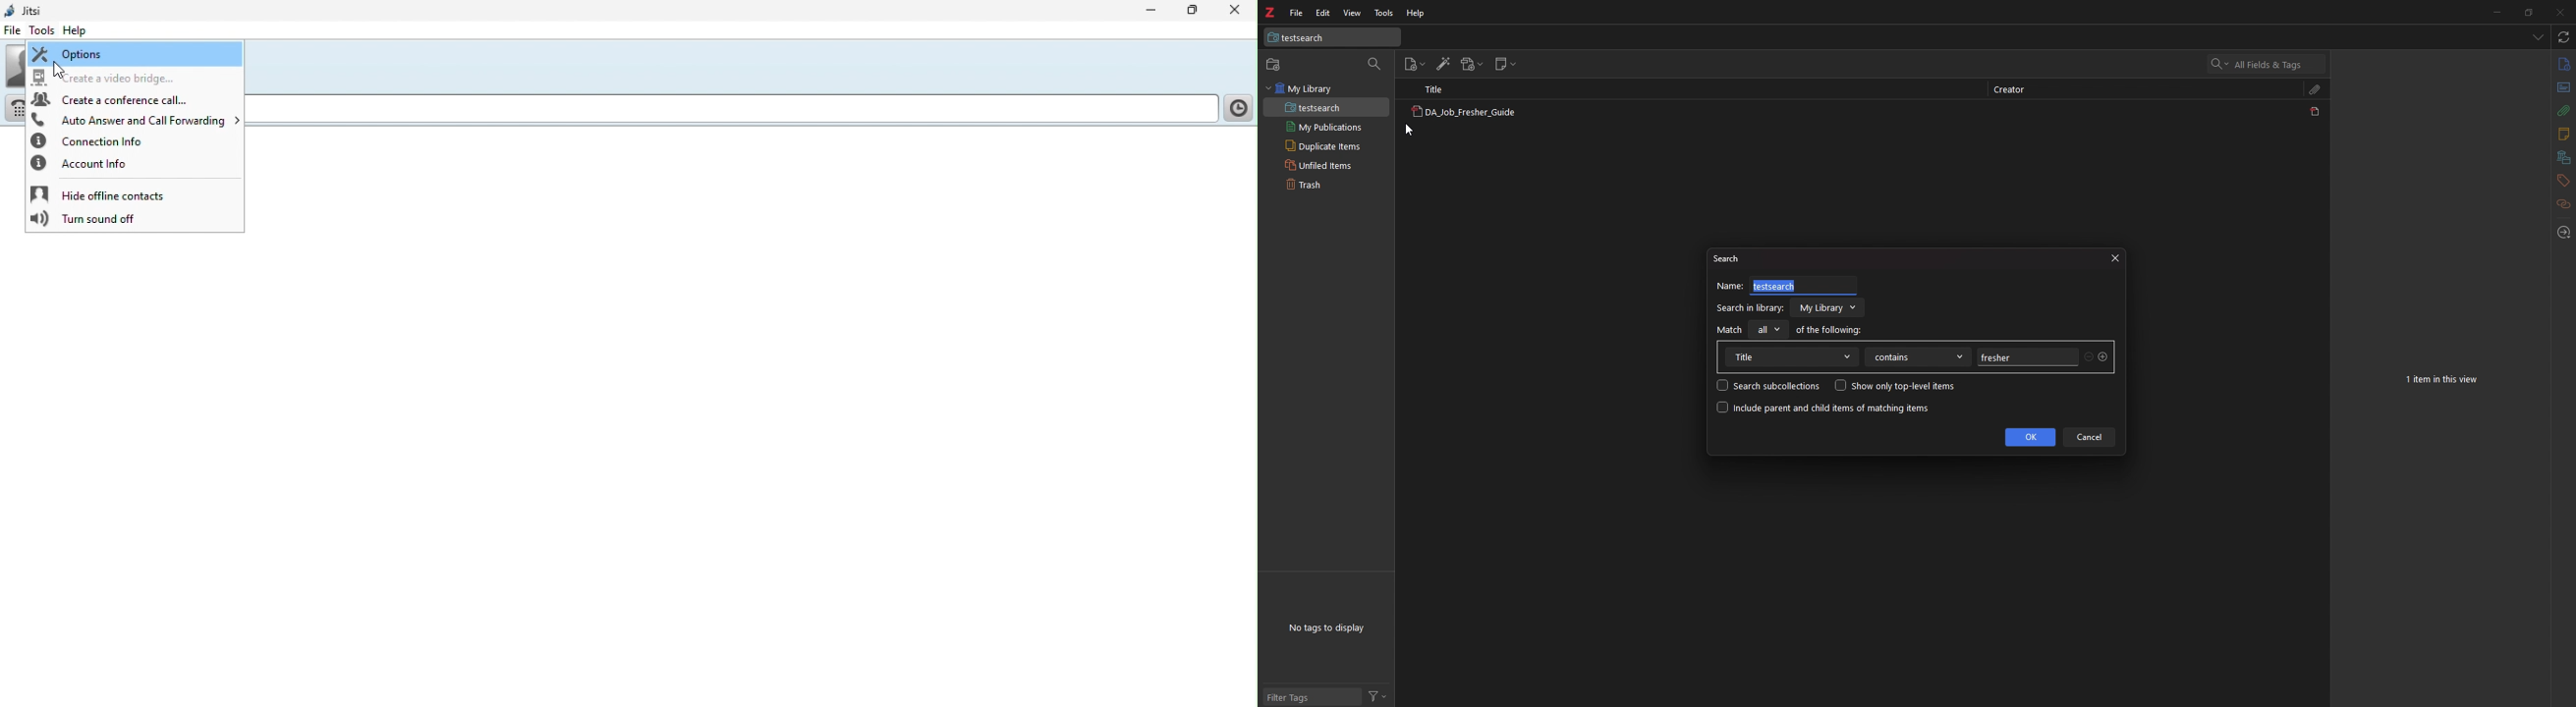  I want to click on help, so click(1416, 14).